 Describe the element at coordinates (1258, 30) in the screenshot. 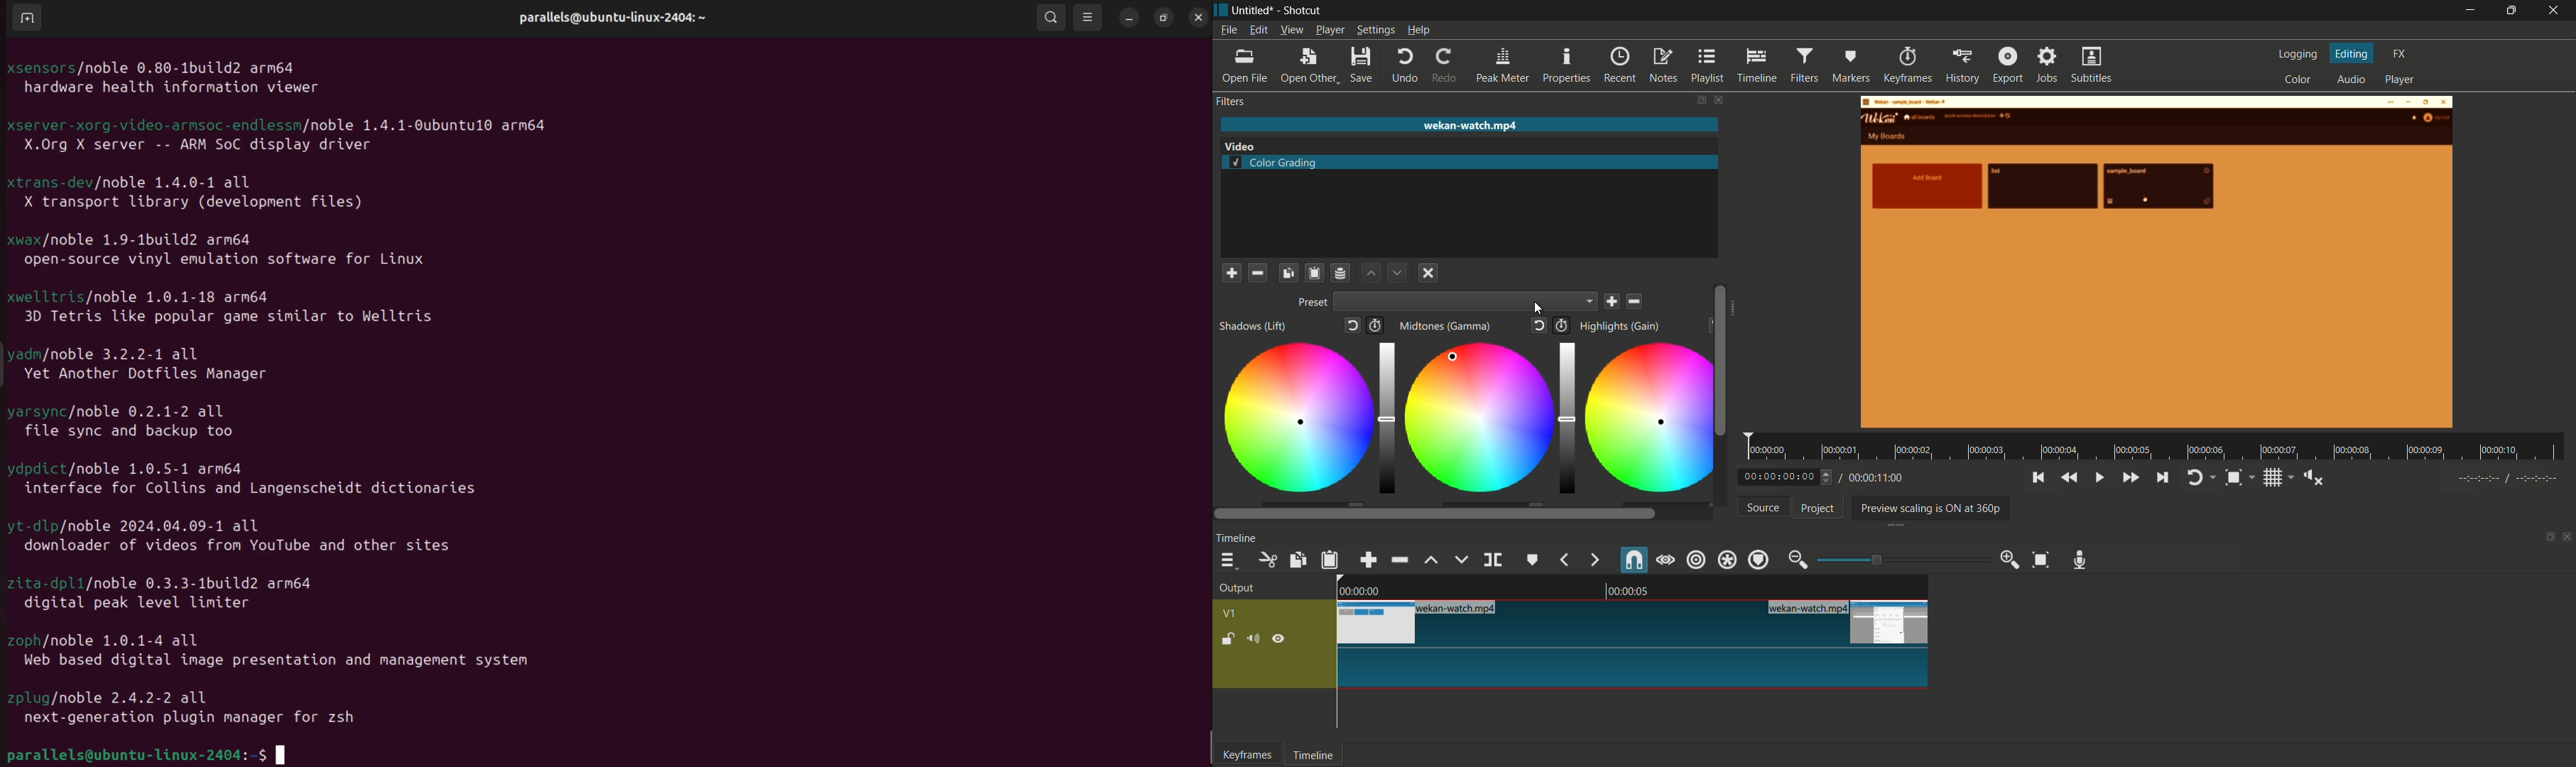

I see `edit menu` at that location.